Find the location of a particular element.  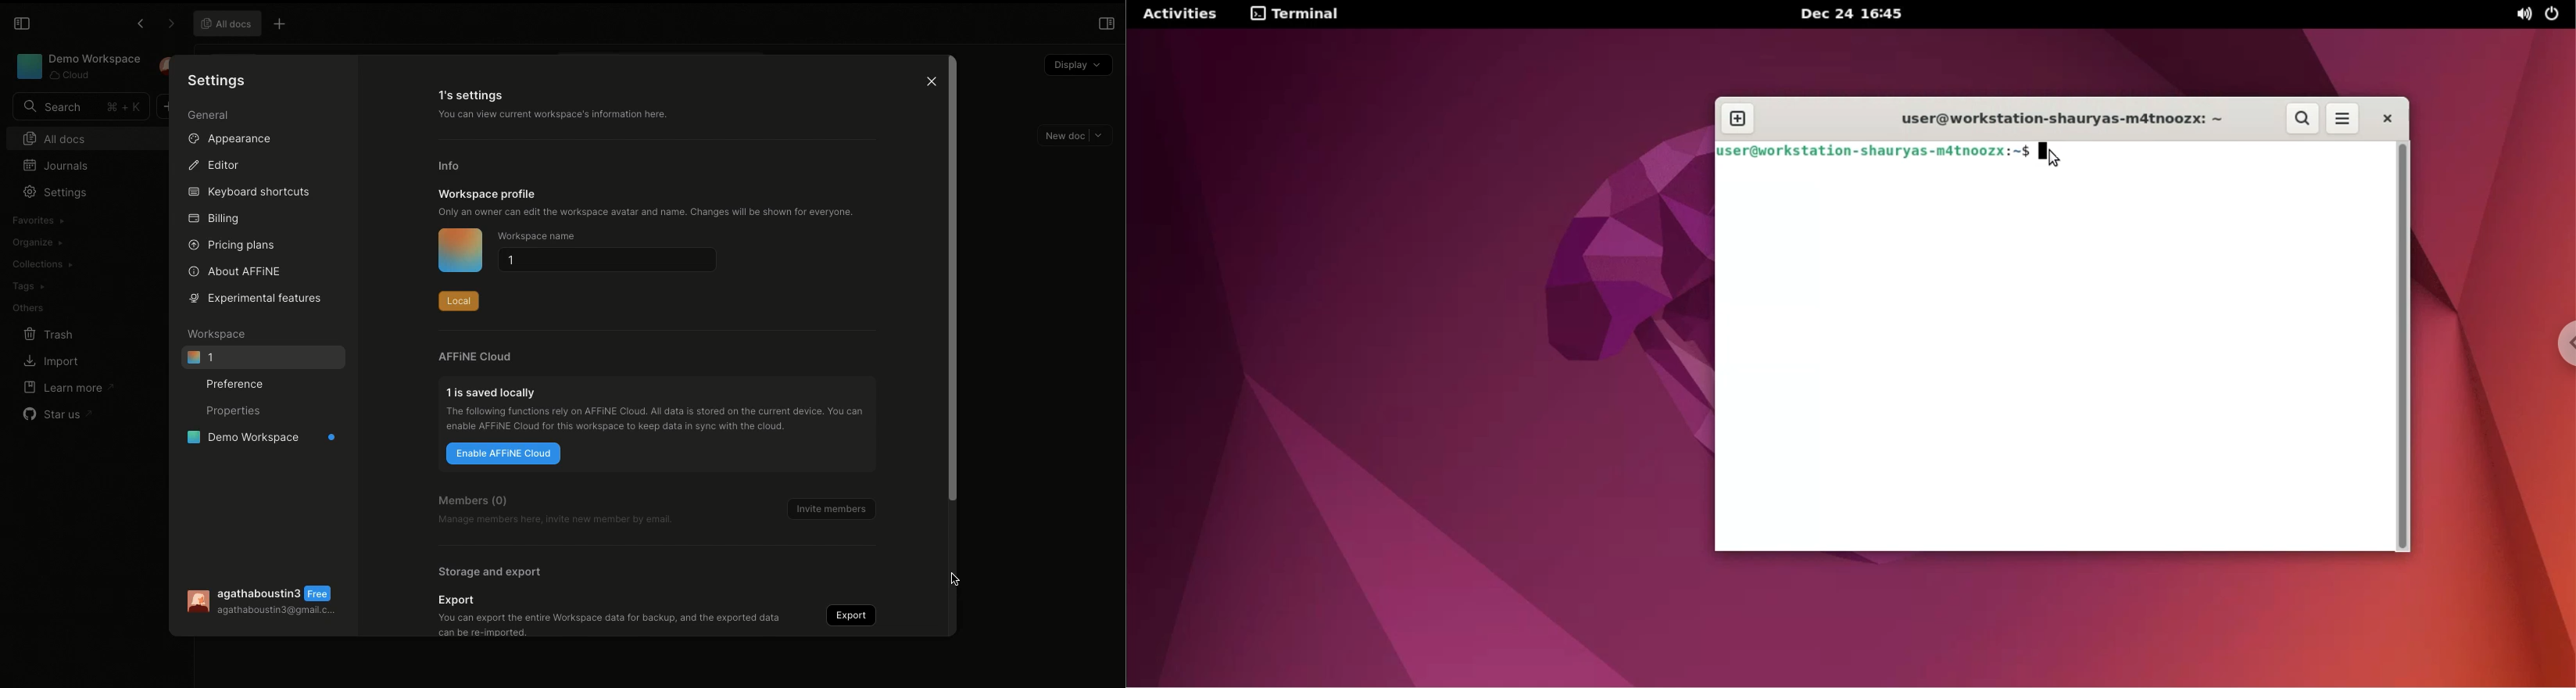

Local is located at coordinates (456, 302).